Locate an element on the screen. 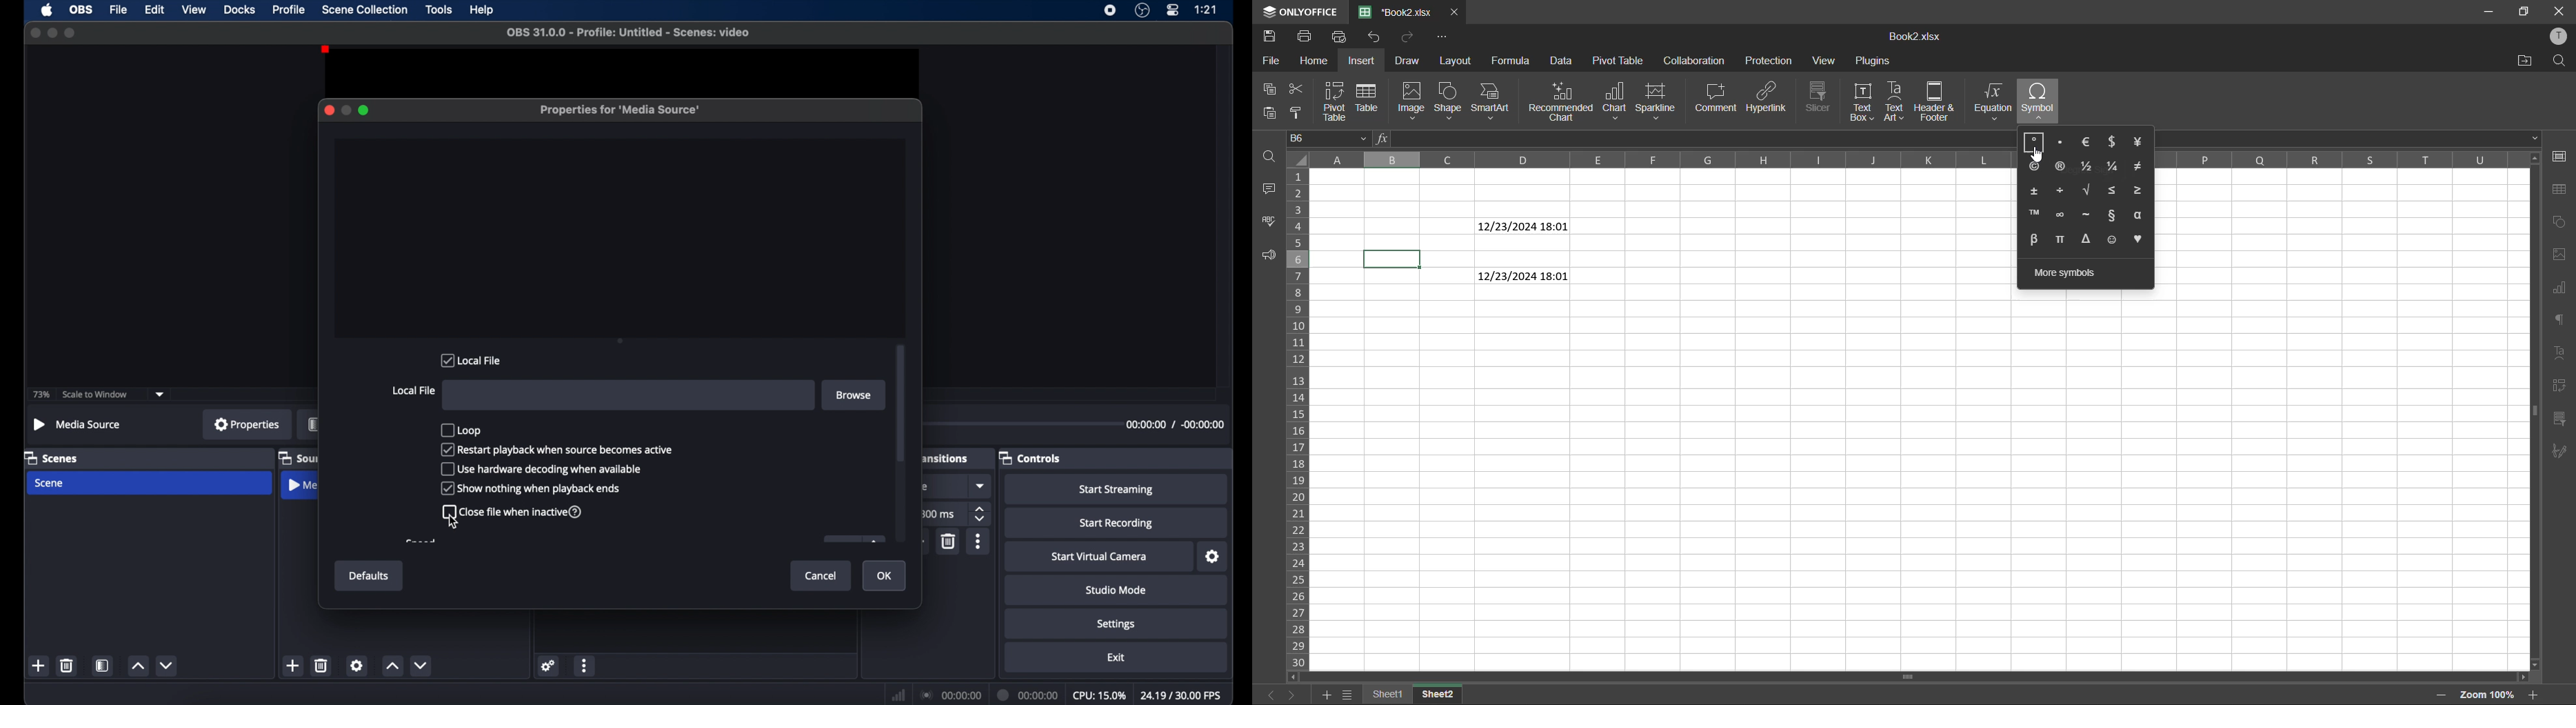 The height and width of the screenshot is (728, 2576). chart is located at coordinates (1616, 101).